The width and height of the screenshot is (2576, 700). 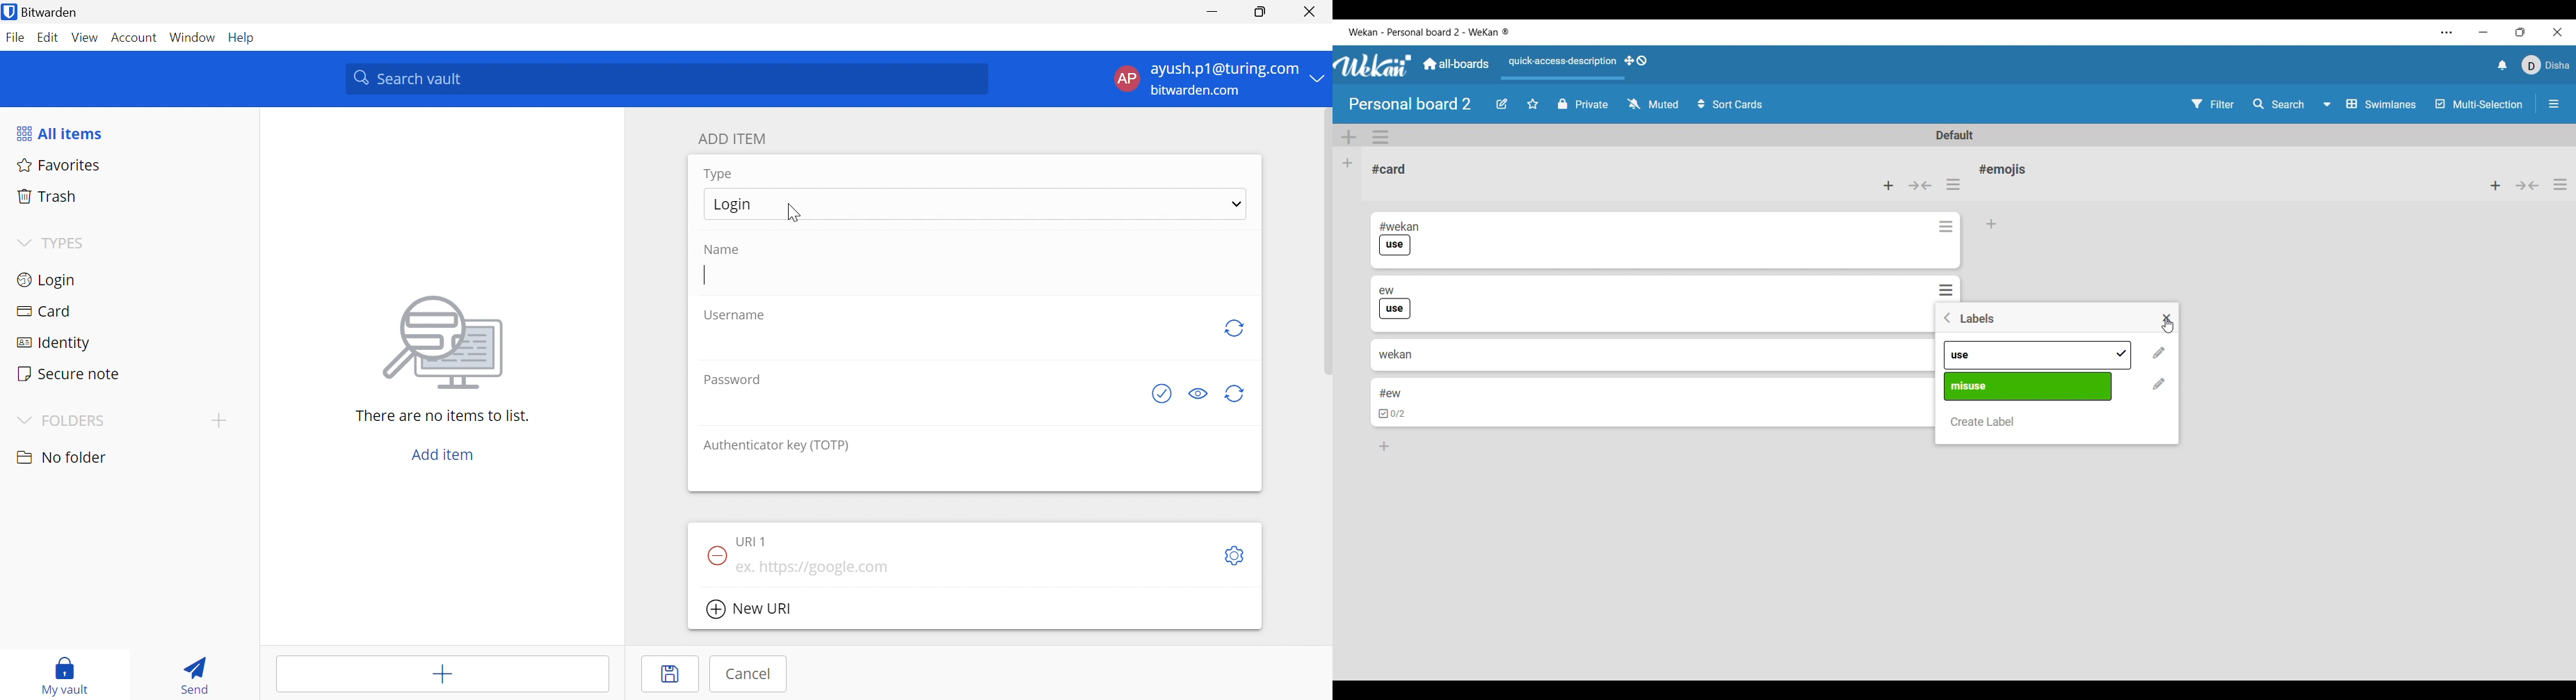 I want to click on Software and board name, so click(x=1428, y=32).